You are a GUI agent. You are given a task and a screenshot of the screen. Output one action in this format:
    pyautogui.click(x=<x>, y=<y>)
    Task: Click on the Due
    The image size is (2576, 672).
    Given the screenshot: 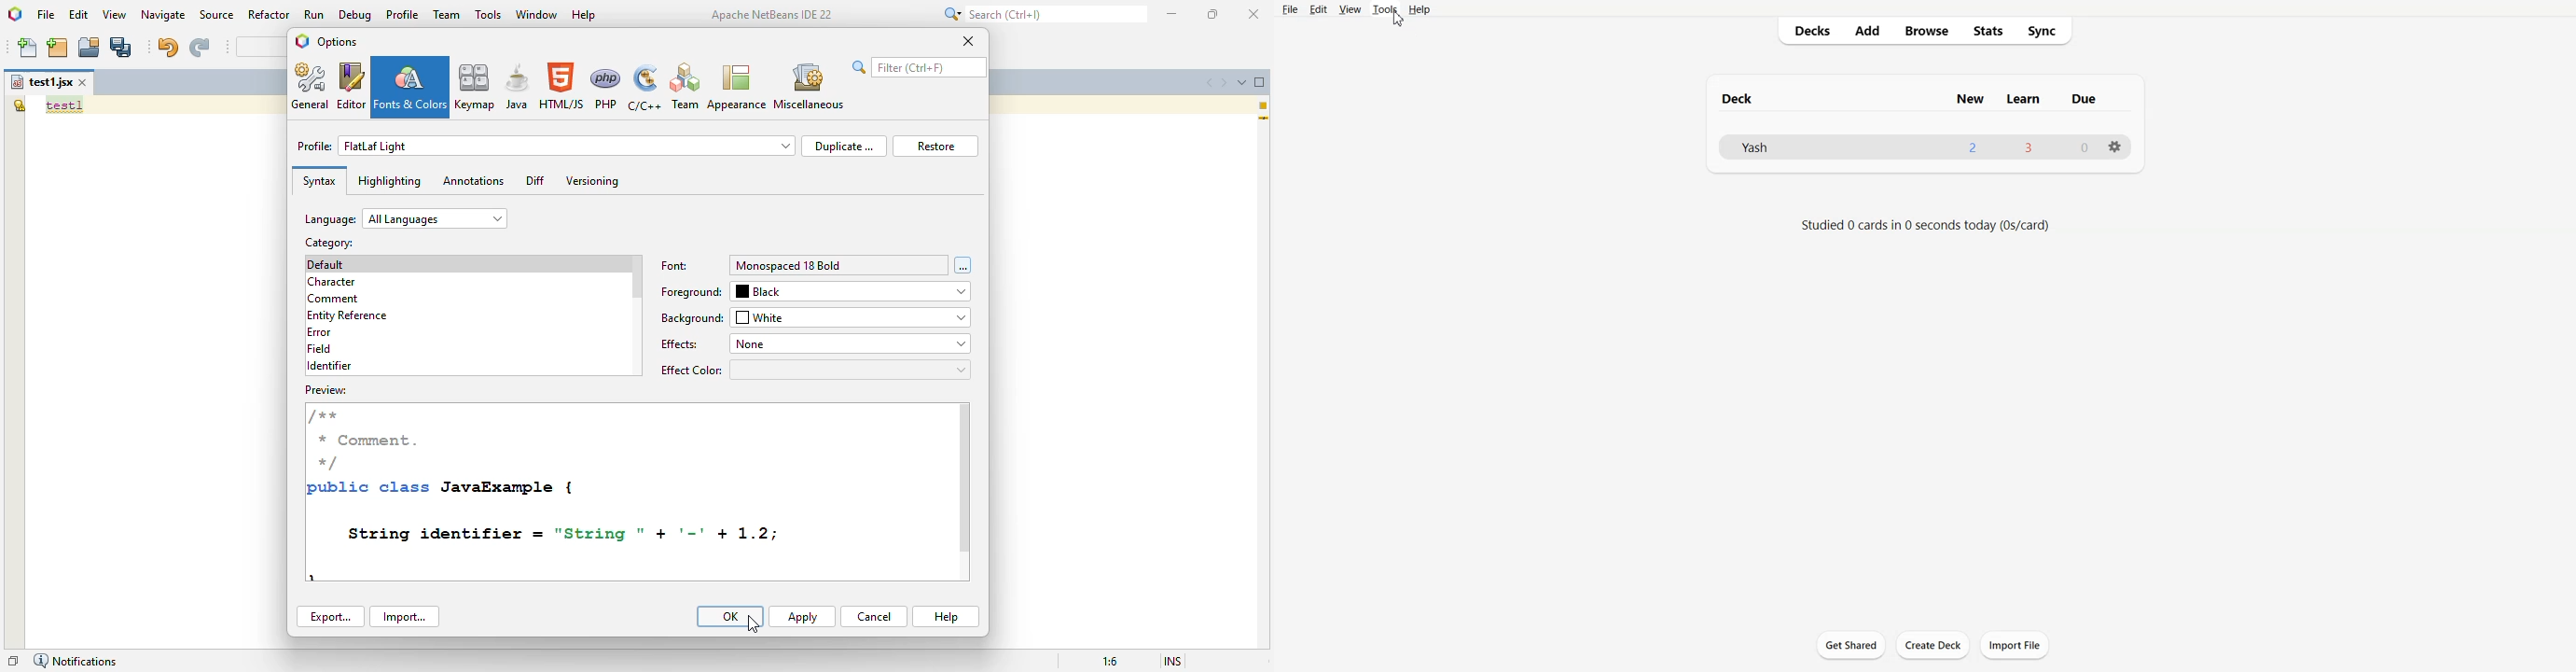 What is the action you would take?
    pyautogui.click(x=2082, y=100)
    